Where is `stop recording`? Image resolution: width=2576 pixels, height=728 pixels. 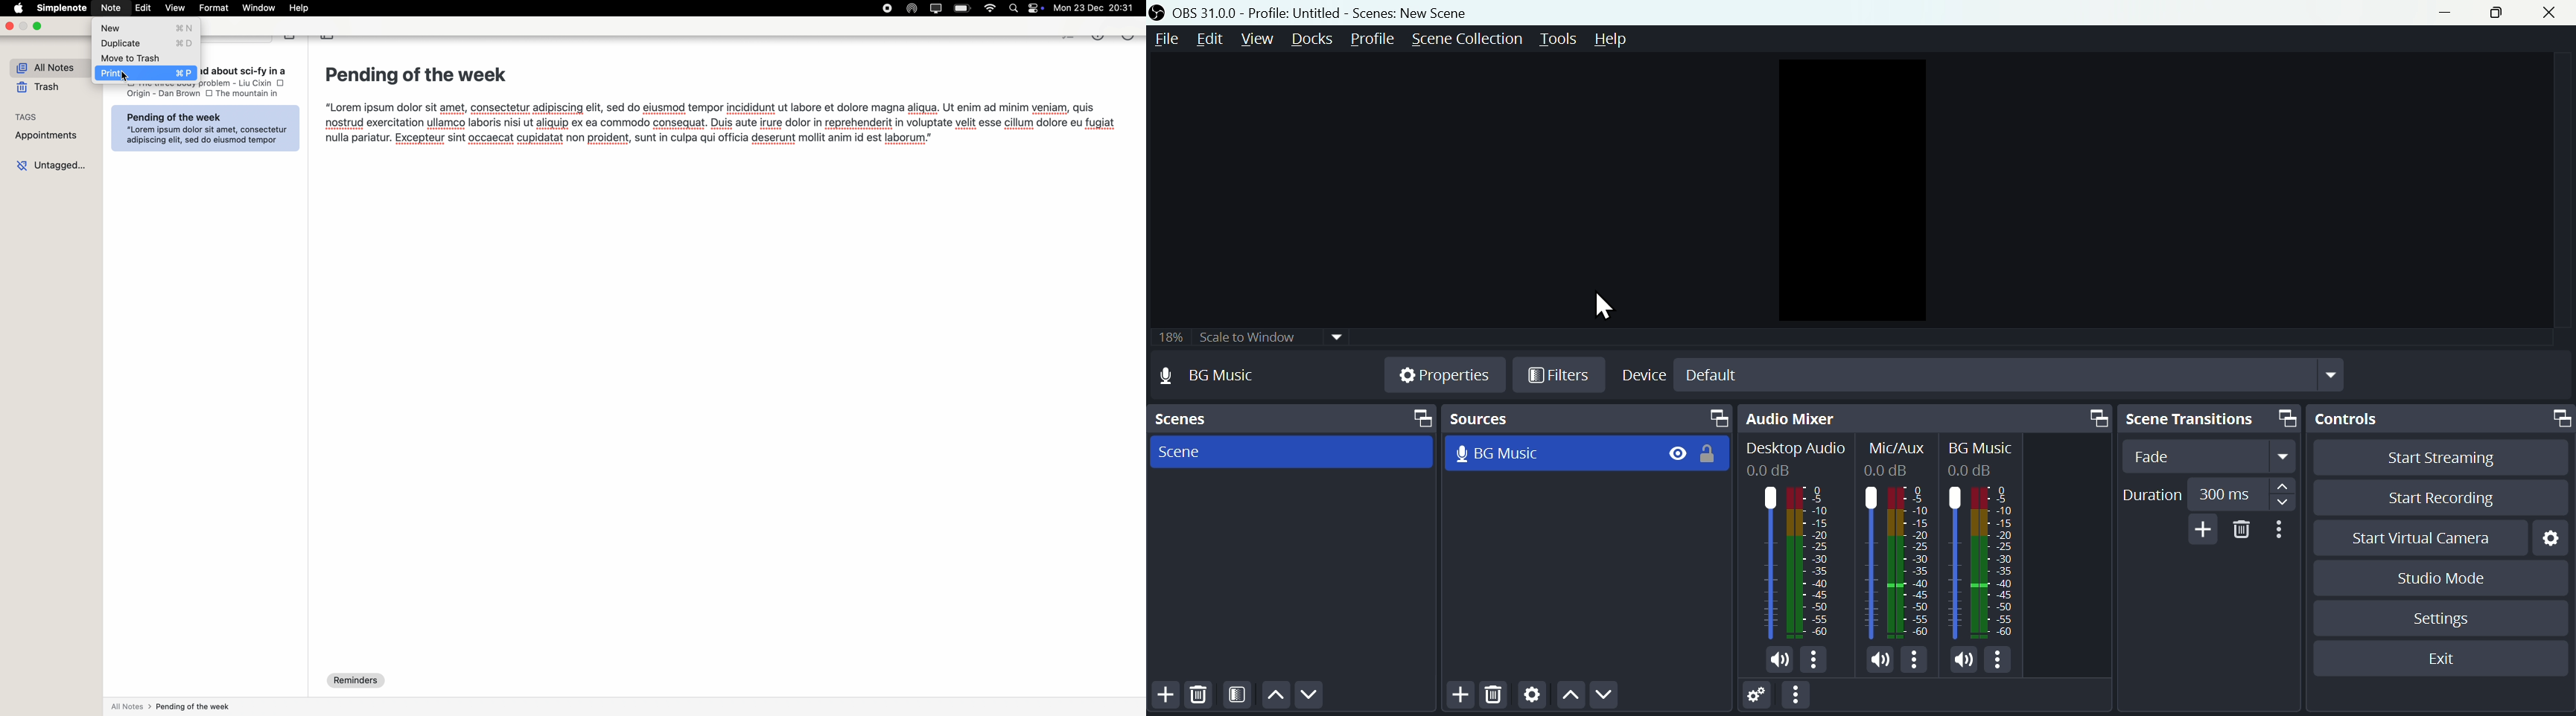 stop recording is located at coordinates (888, 7).